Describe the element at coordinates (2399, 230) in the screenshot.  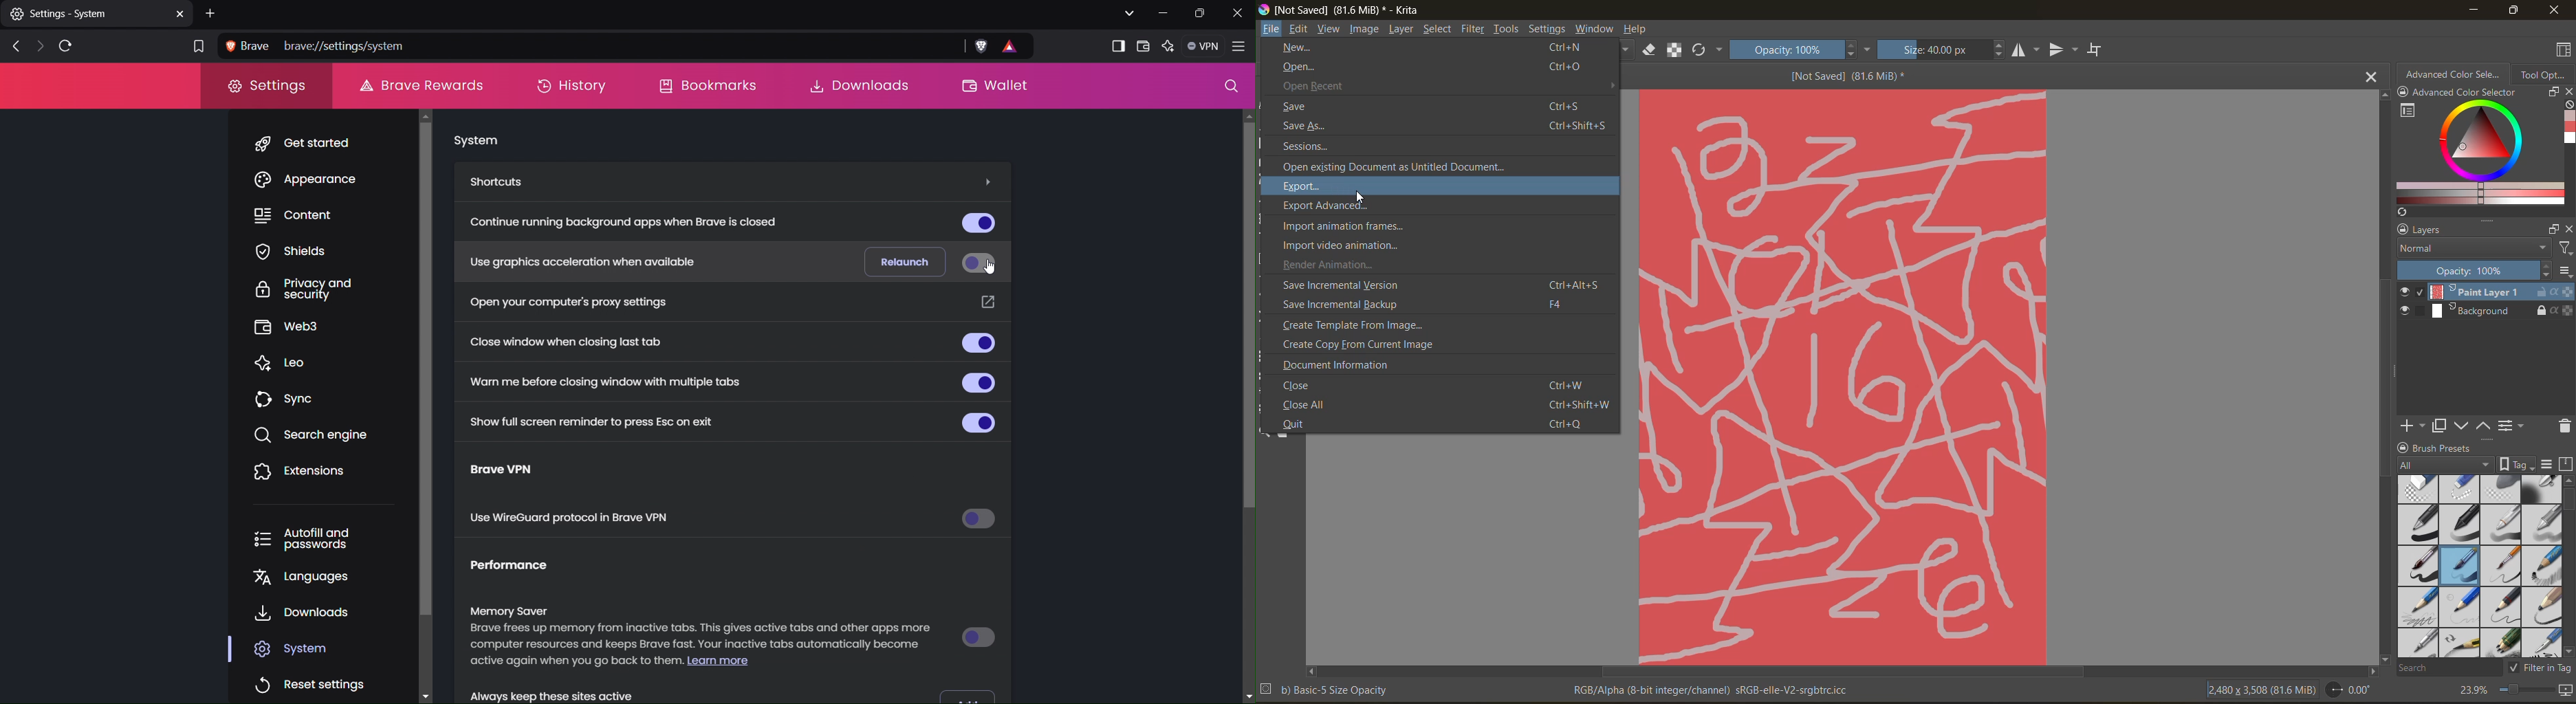
I see `lock/unlock docker` at that location.